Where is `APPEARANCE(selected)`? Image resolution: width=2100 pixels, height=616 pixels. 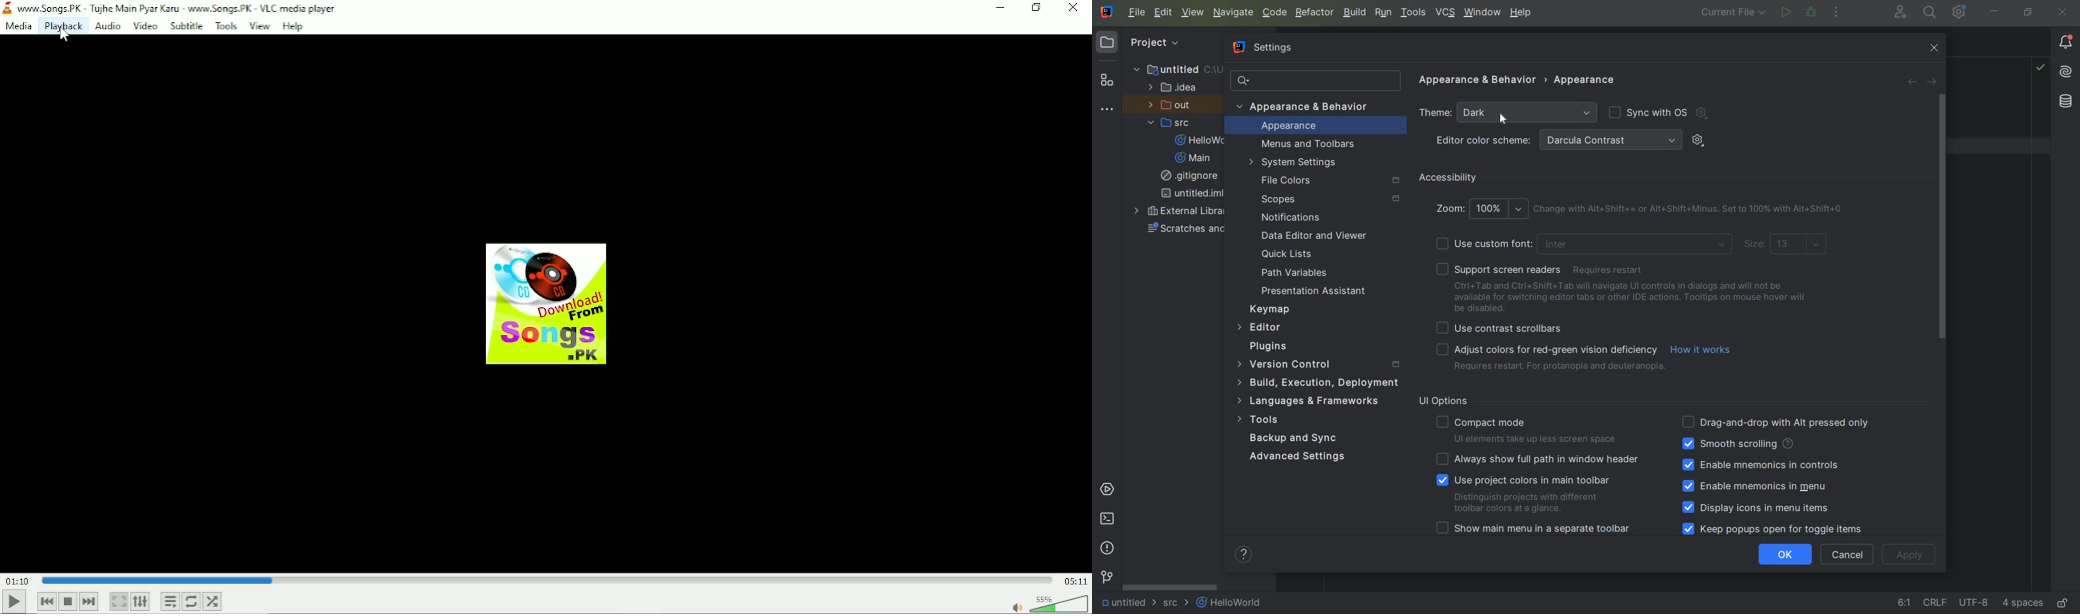 APPEARANCE(selected) is located at coordinates (1321, 126).